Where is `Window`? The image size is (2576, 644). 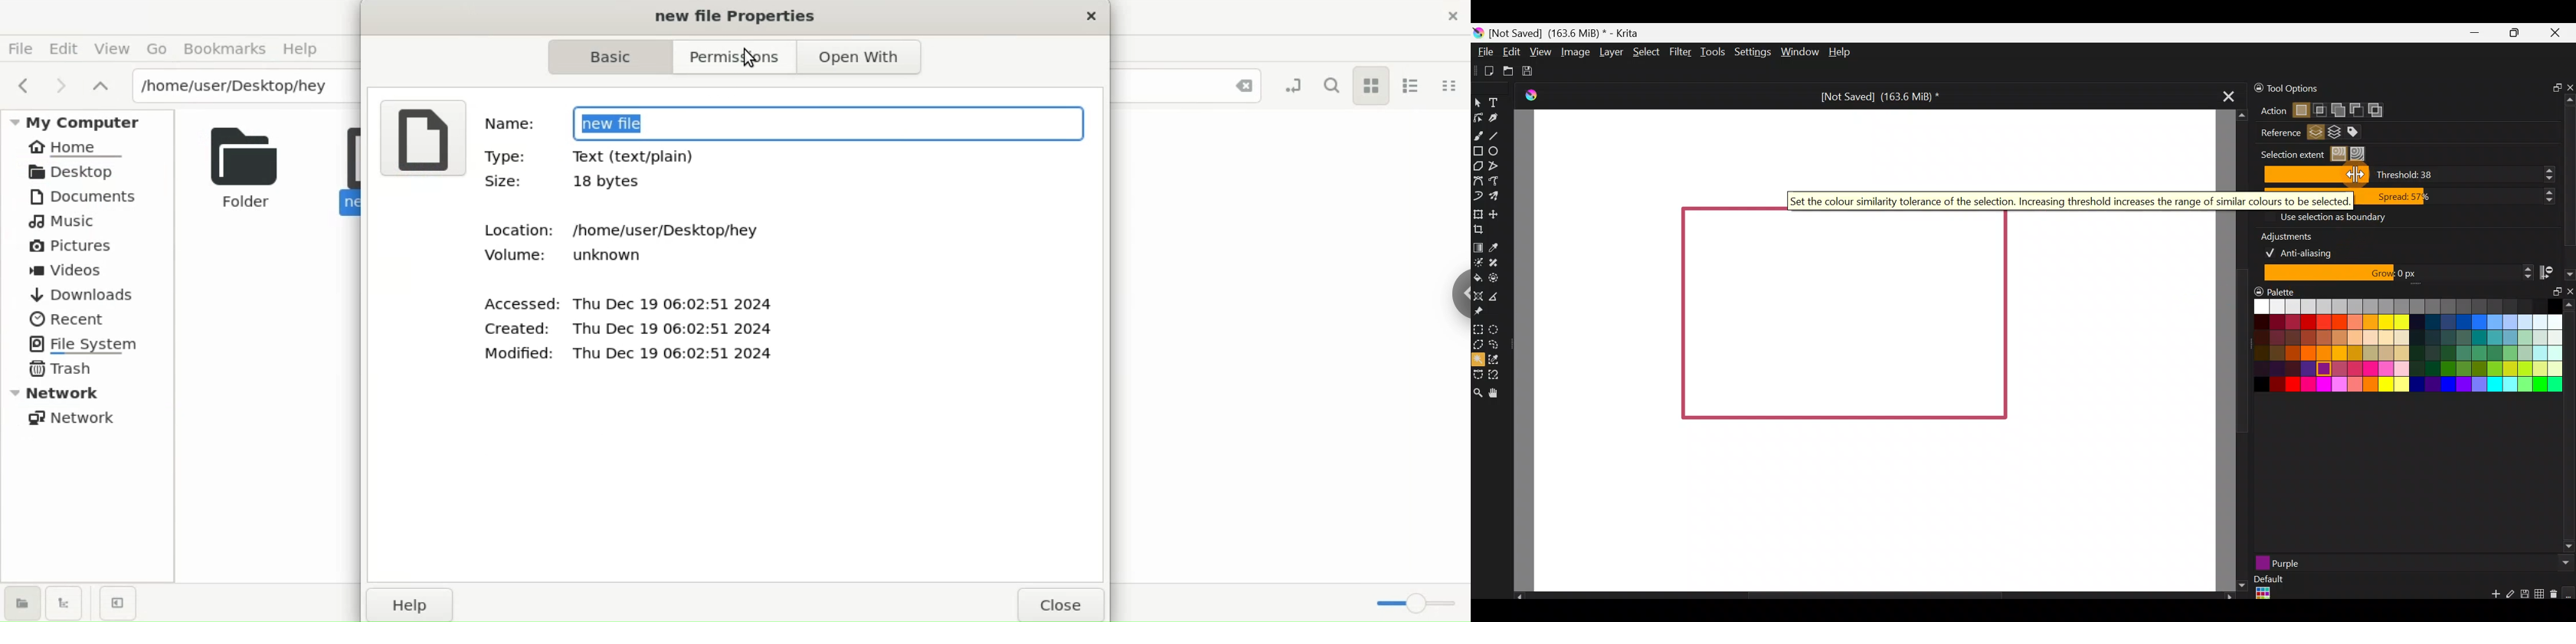
Window is located at coordinates (1798, 51).